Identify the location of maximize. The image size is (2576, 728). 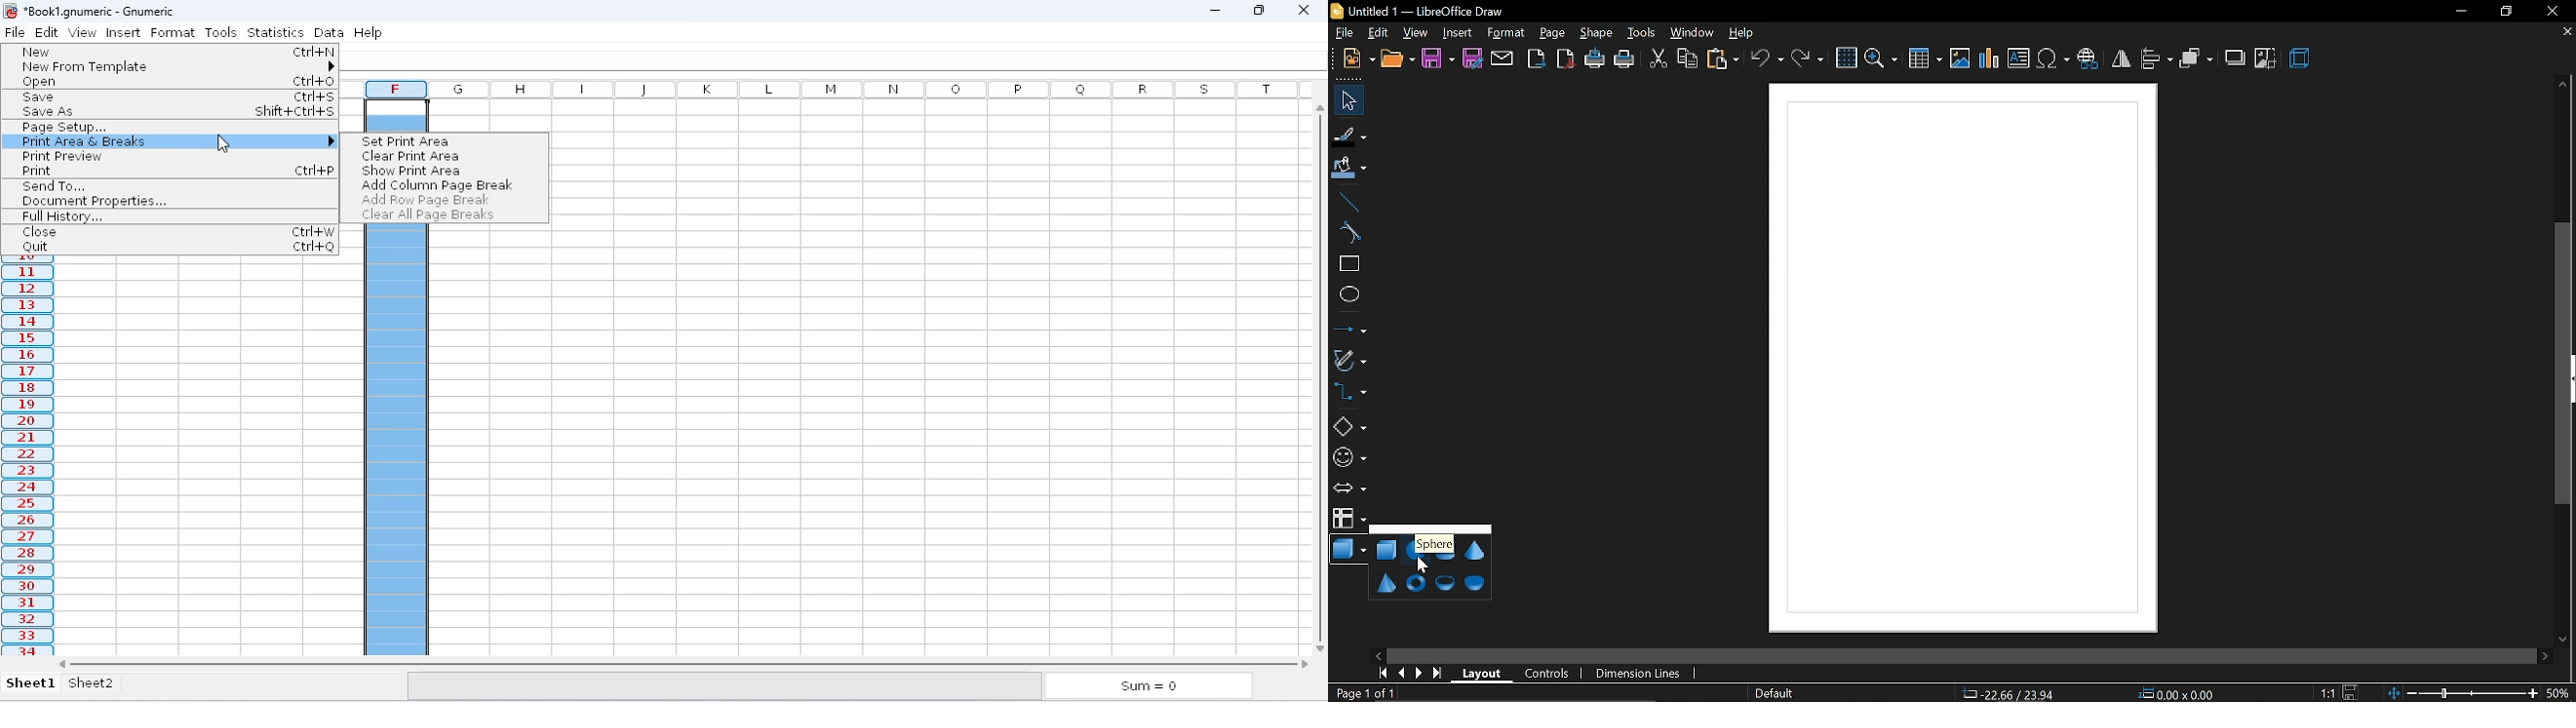
(1258, 10).